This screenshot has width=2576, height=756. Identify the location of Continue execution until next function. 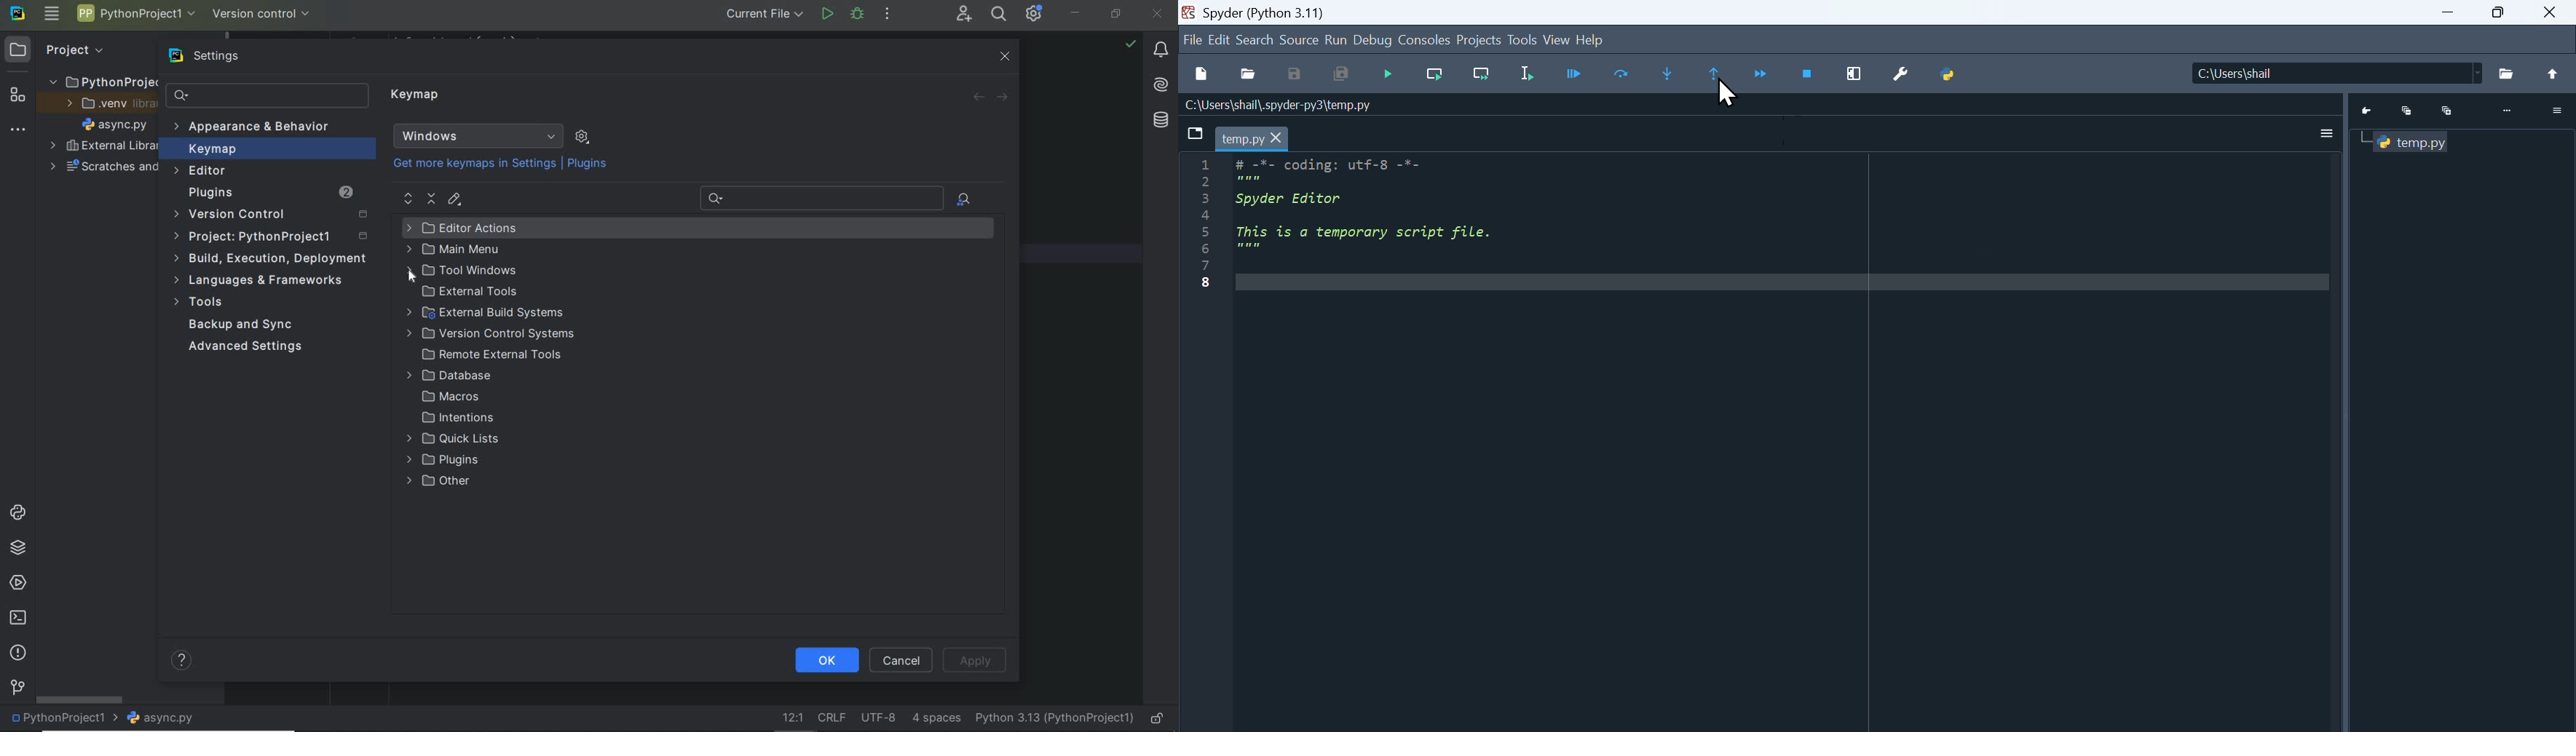
(1760, 73).